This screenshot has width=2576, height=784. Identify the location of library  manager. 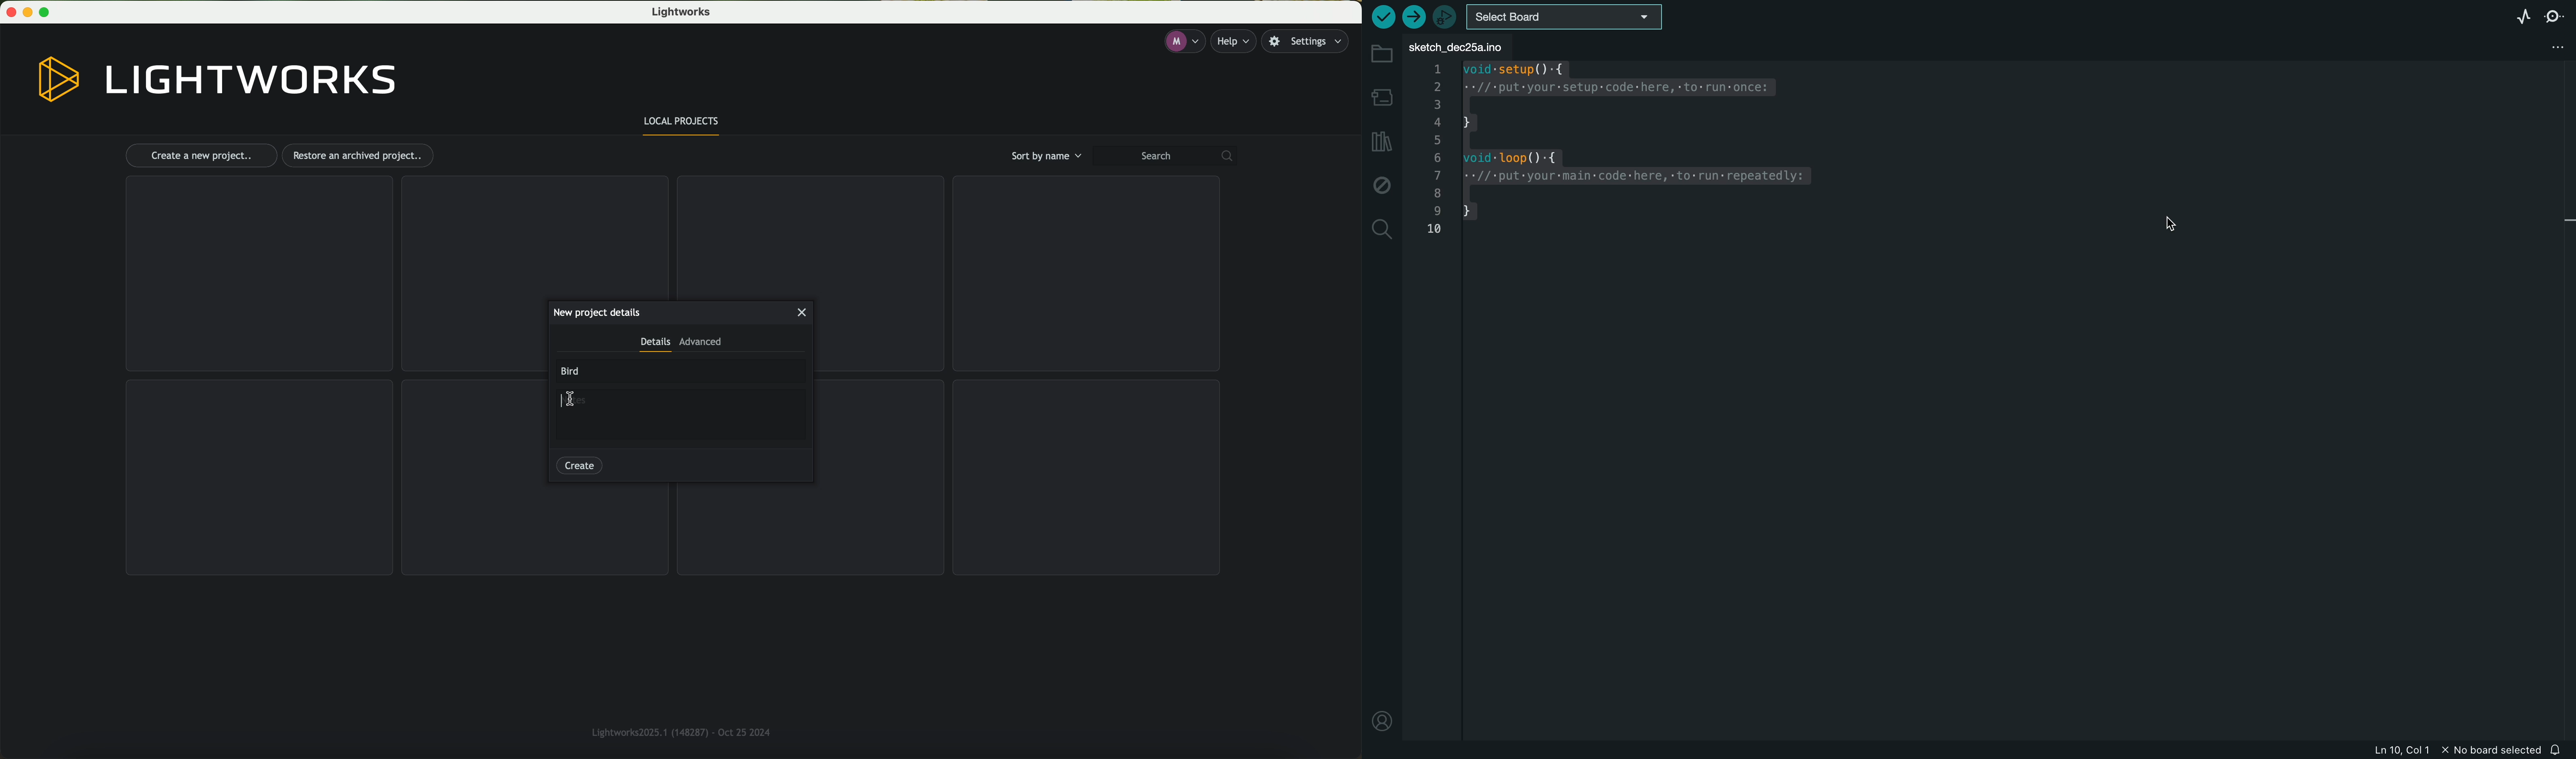
(1382, 141).